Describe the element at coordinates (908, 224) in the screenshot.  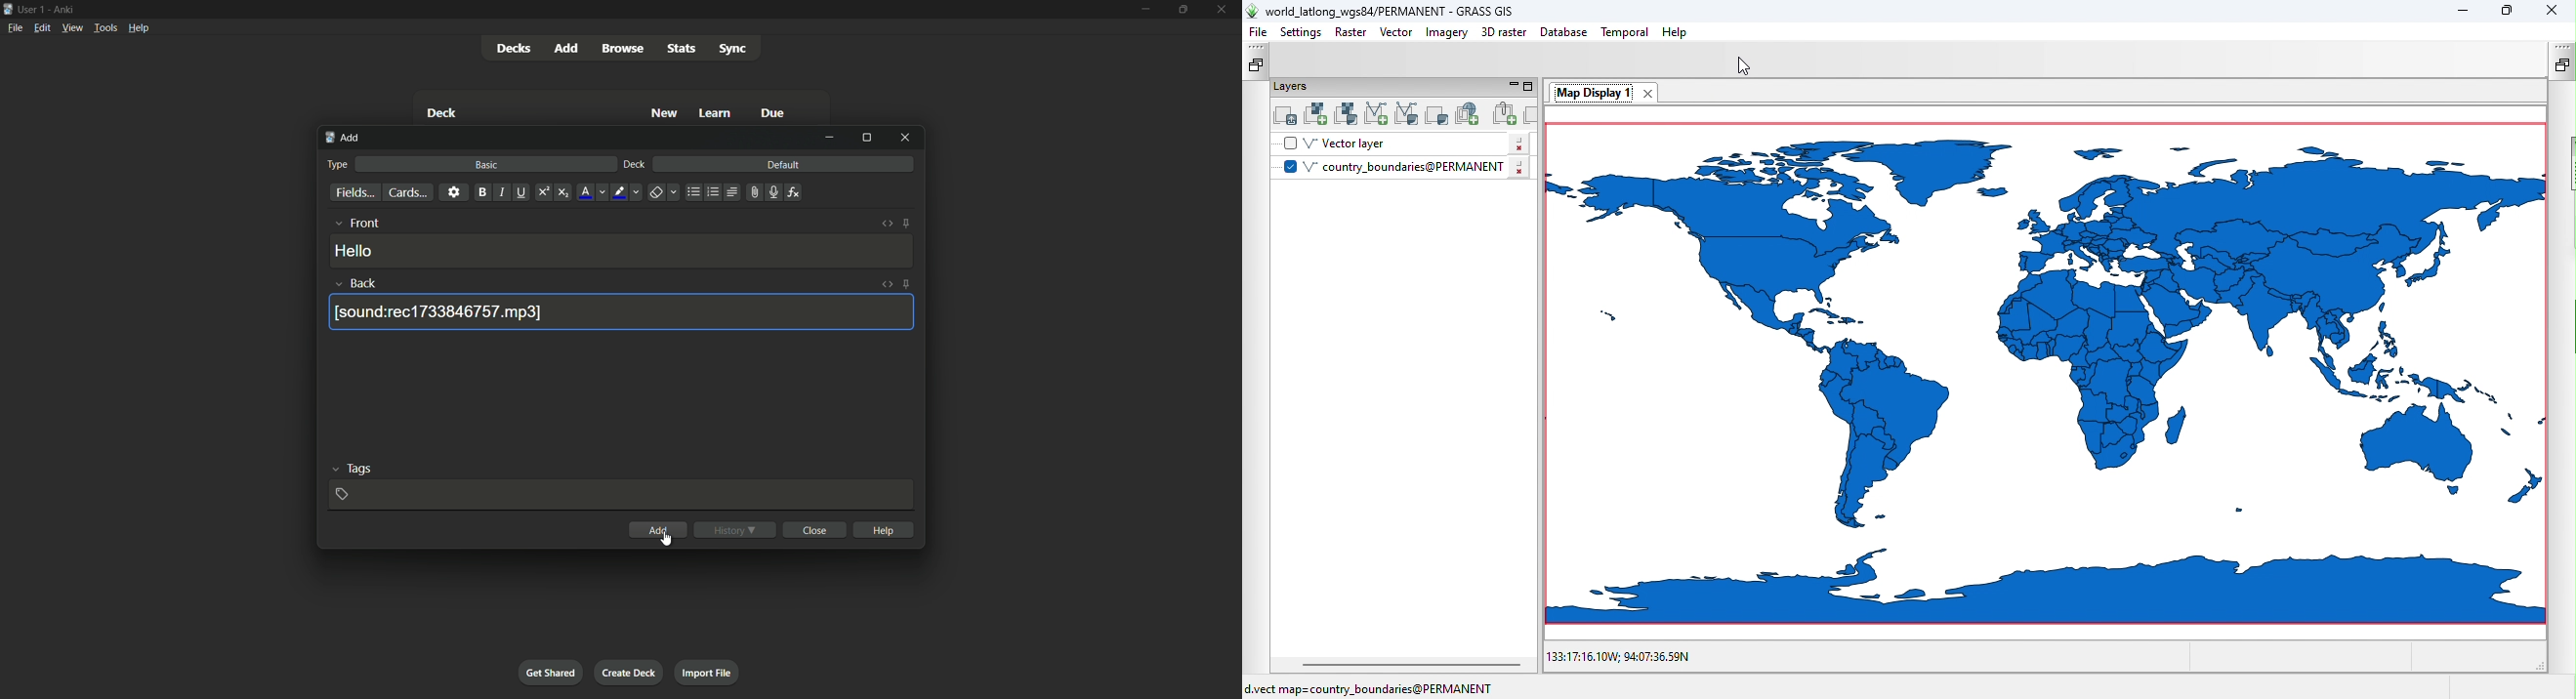
I see `toggle sticky` at that location.